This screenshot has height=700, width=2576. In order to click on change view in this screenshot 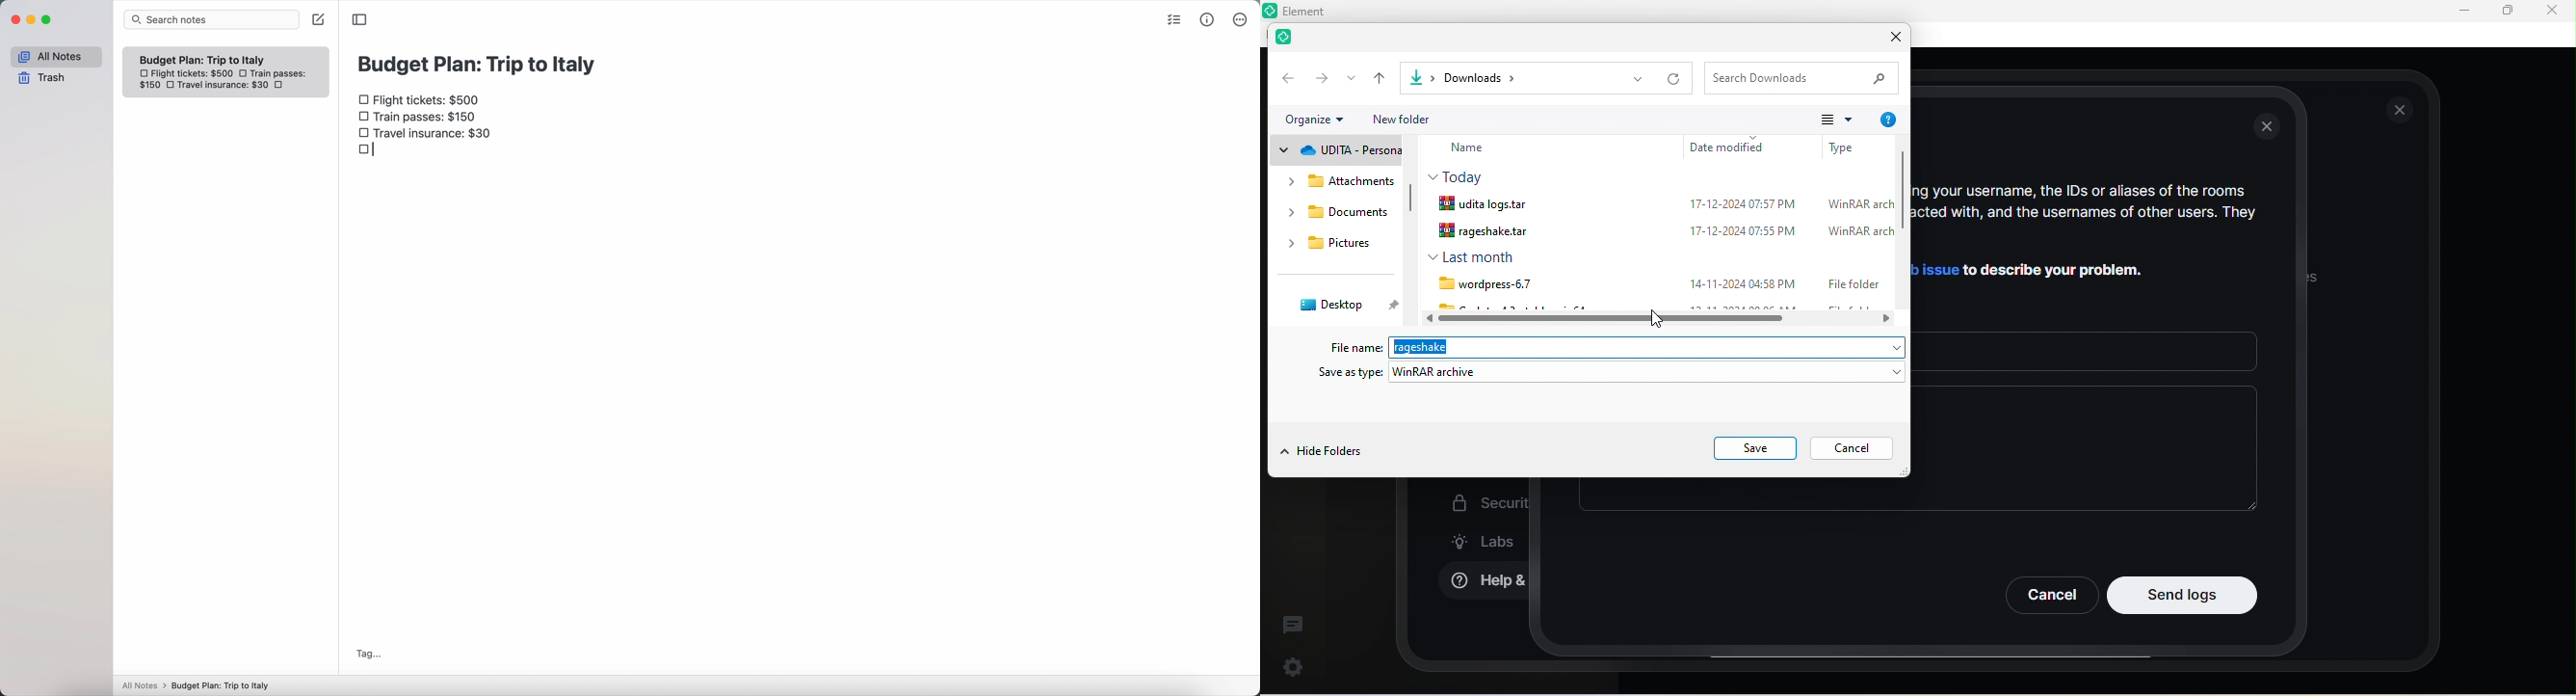, I will do `click(1836, 119)`.